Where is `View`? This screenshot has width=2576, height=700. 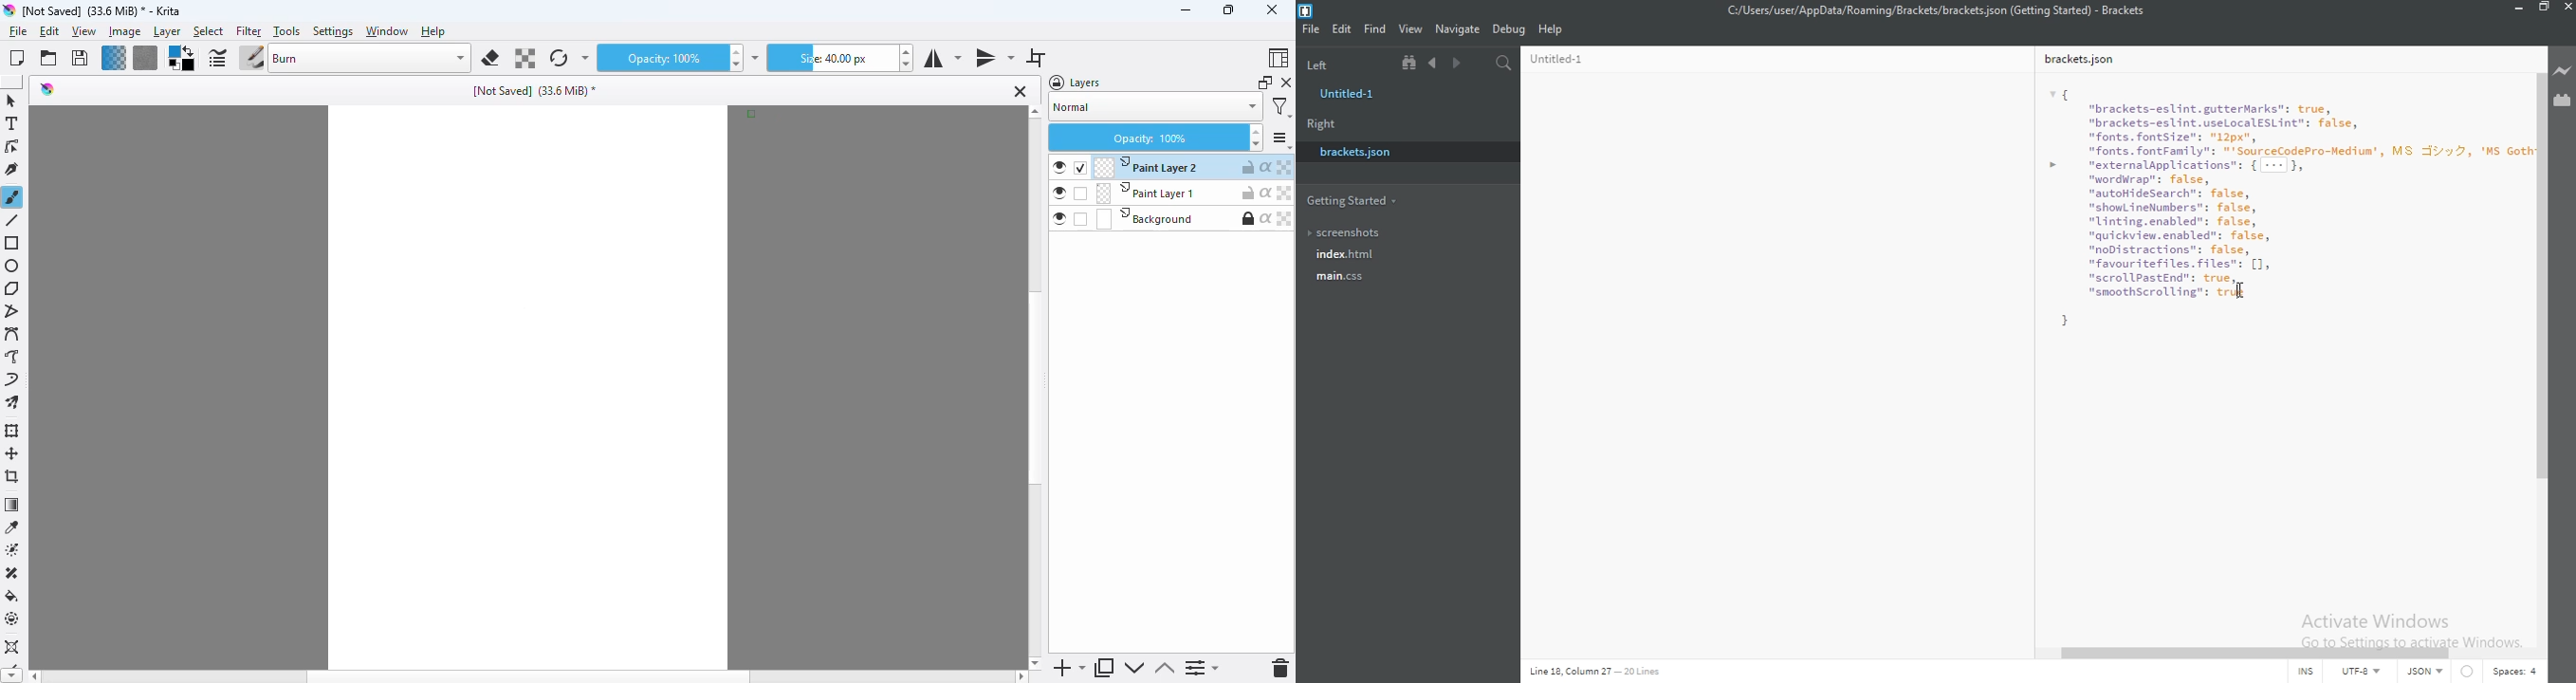 View is located at coordinates (1413, 27).